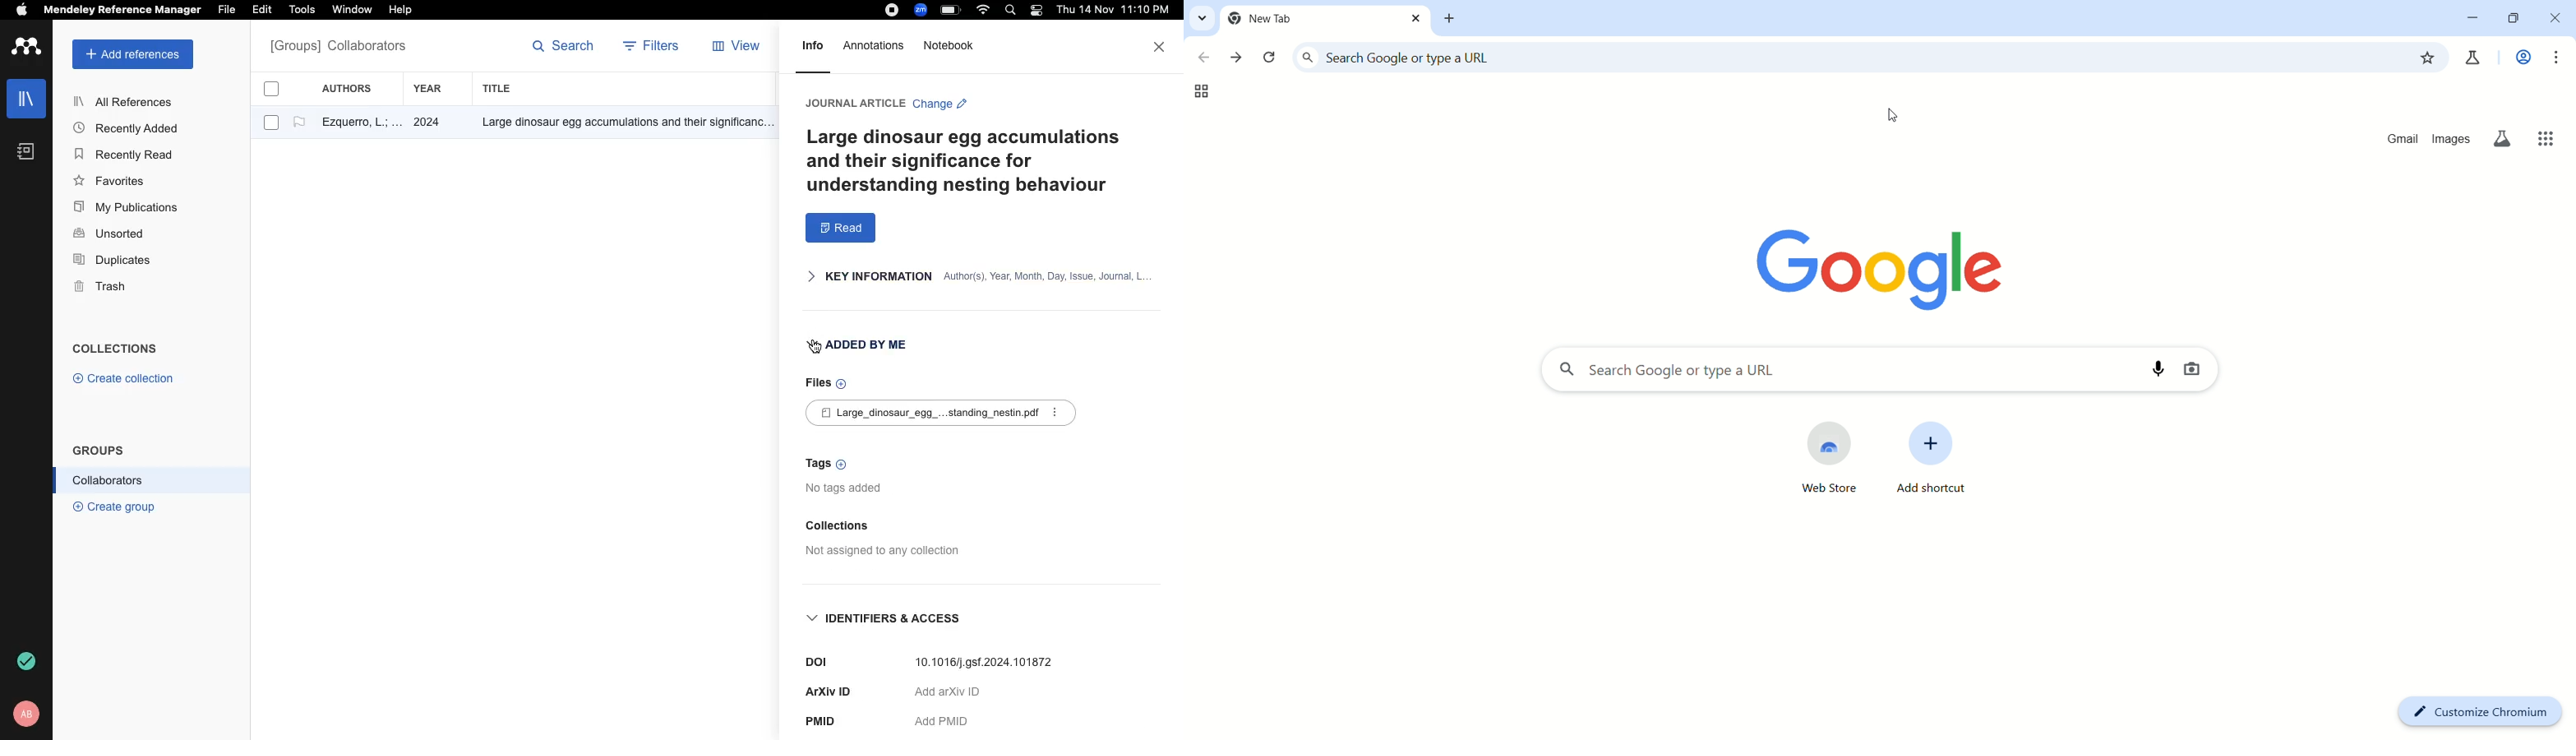 The image size is (2576, 756). What do you see at coordinates (851, 345) in the screenshot?
I see `ADDED BY ME` at bounding box center [851, 345].